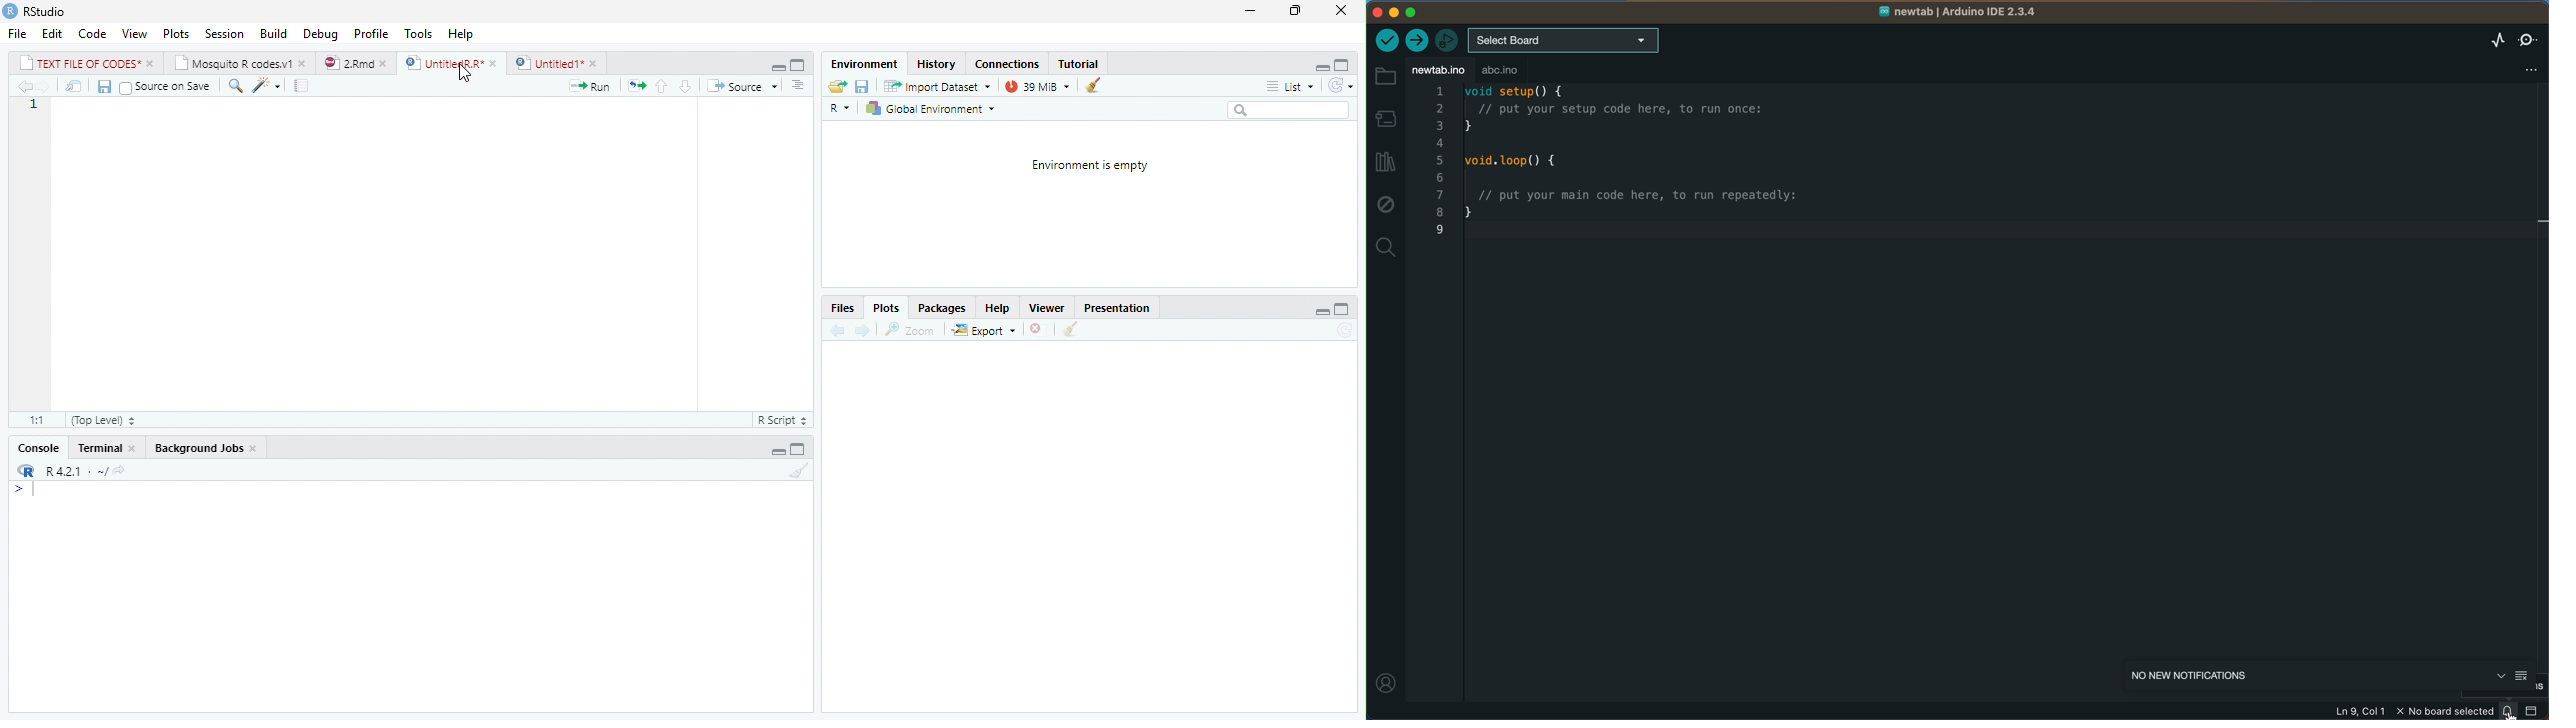 The width and height of the screenshot is (2576, 728). What do you see at coordinates (936, 85) in the screenshot?
I see `Import dataset` at bounding box center [936, 85].